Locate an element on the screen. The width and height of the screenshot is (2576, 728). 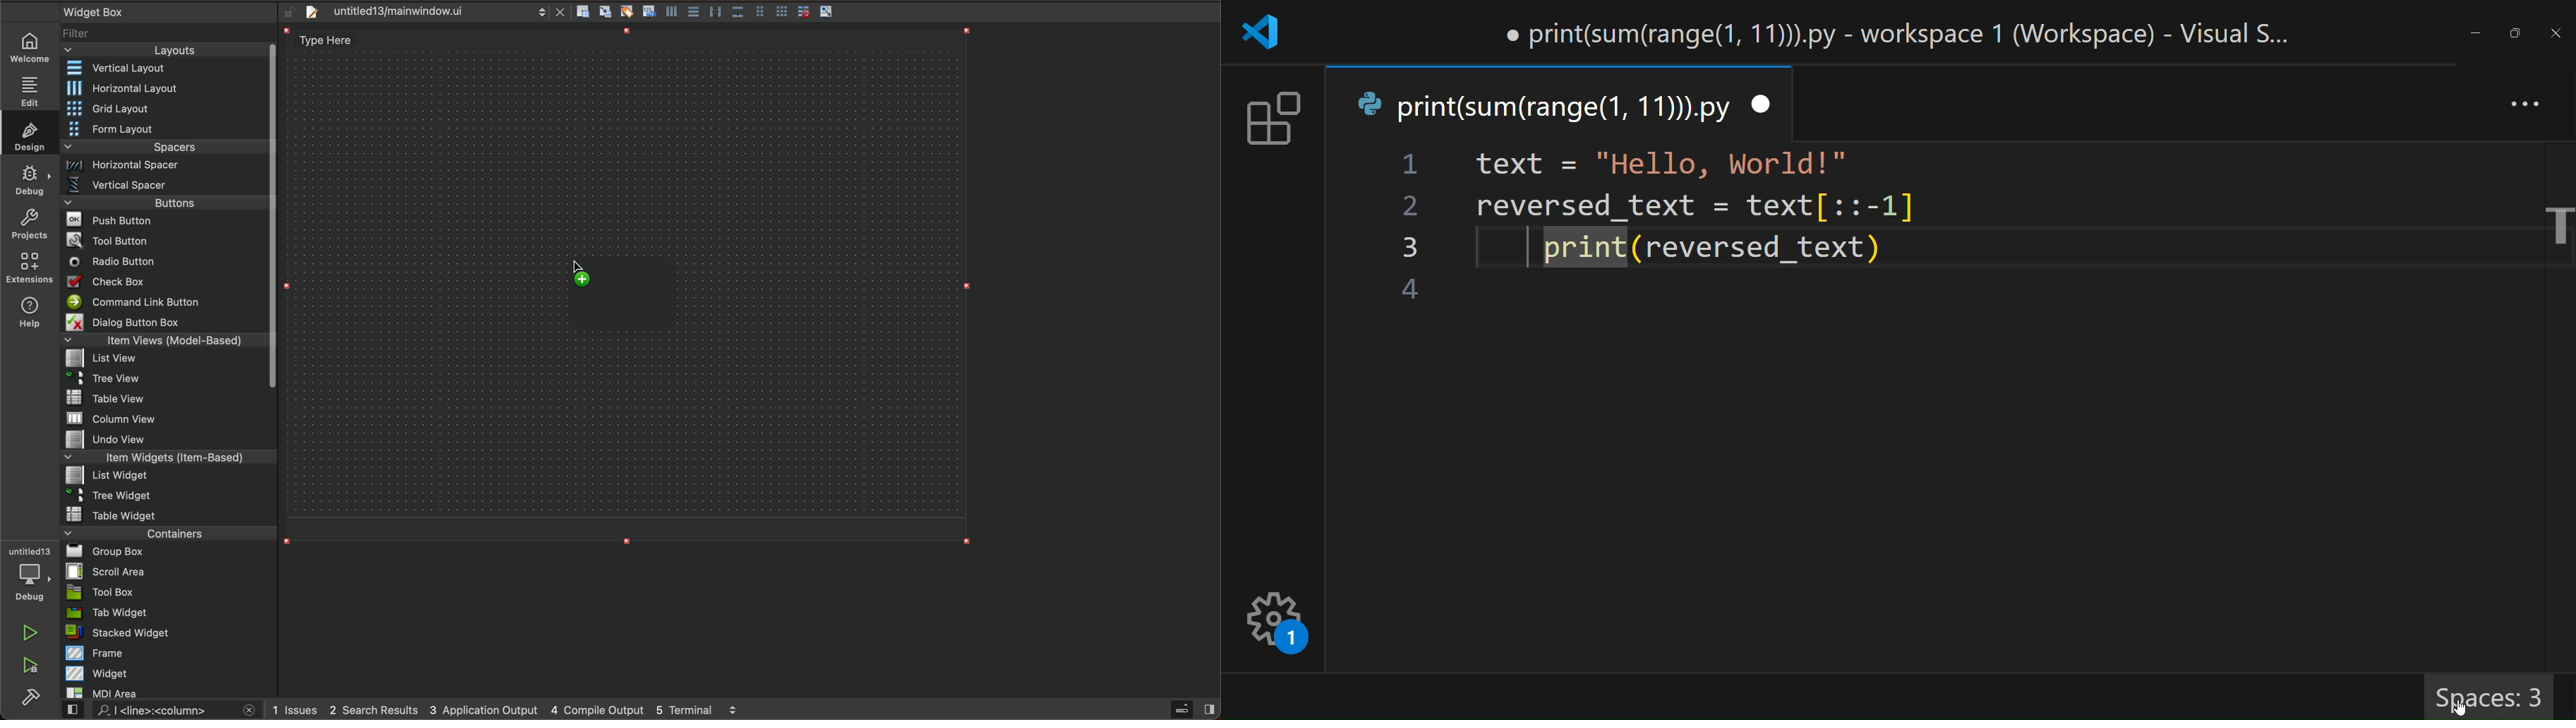
dialog button is located at coordinates (167, 322).